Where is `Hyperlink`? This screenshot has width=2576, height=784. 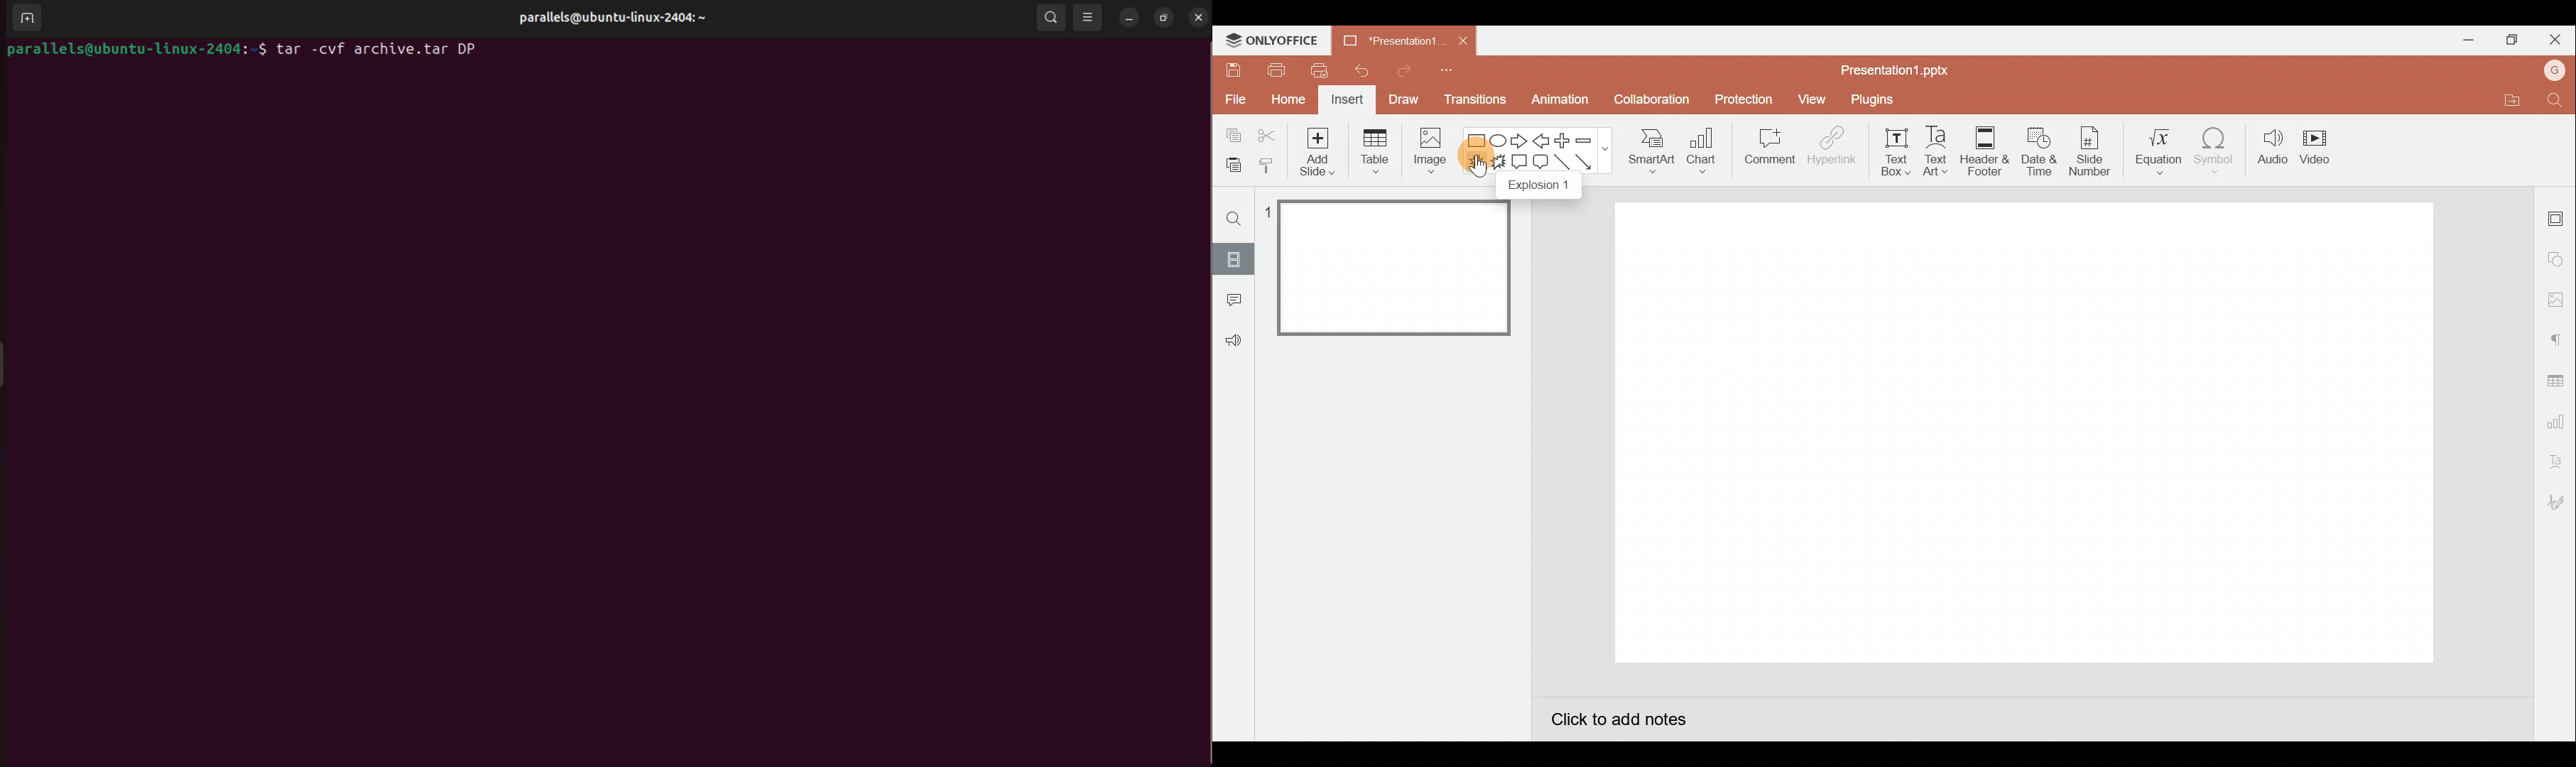
Hyperlink is located at coordinates (1832, 148).